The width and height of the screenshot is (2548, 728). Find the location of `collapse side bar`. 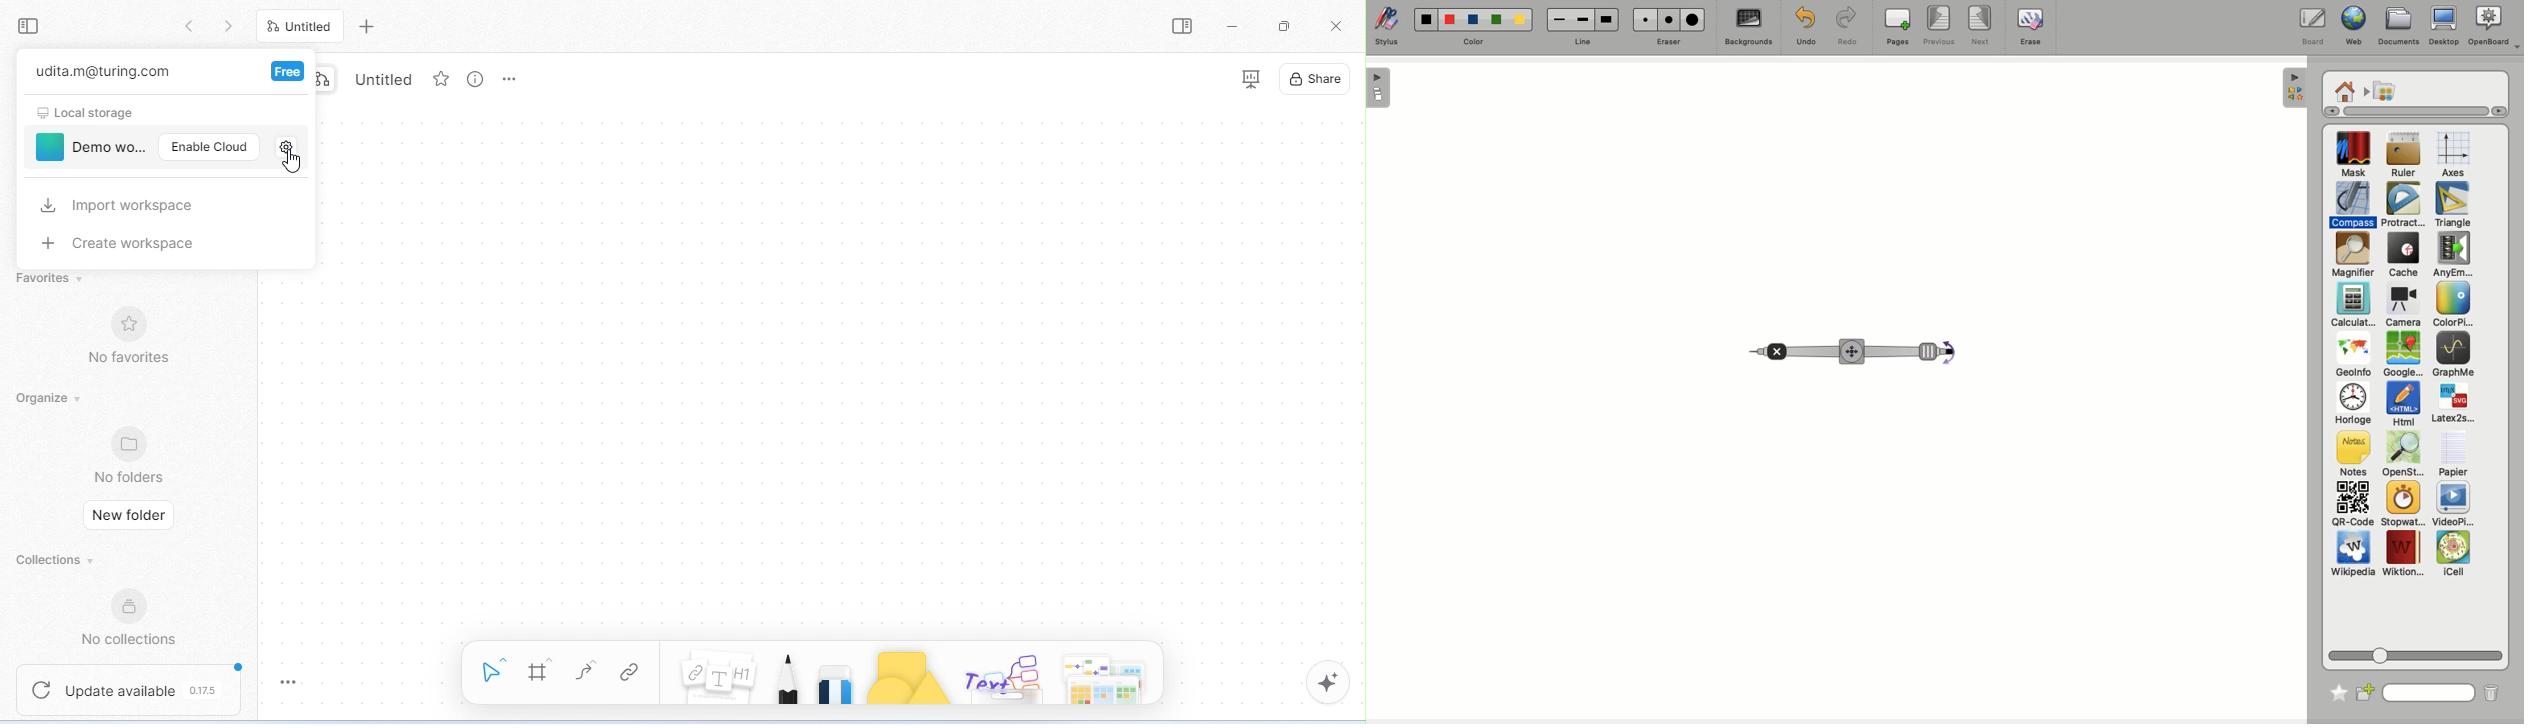

collapse side bar is located at coordinates (38, 25).